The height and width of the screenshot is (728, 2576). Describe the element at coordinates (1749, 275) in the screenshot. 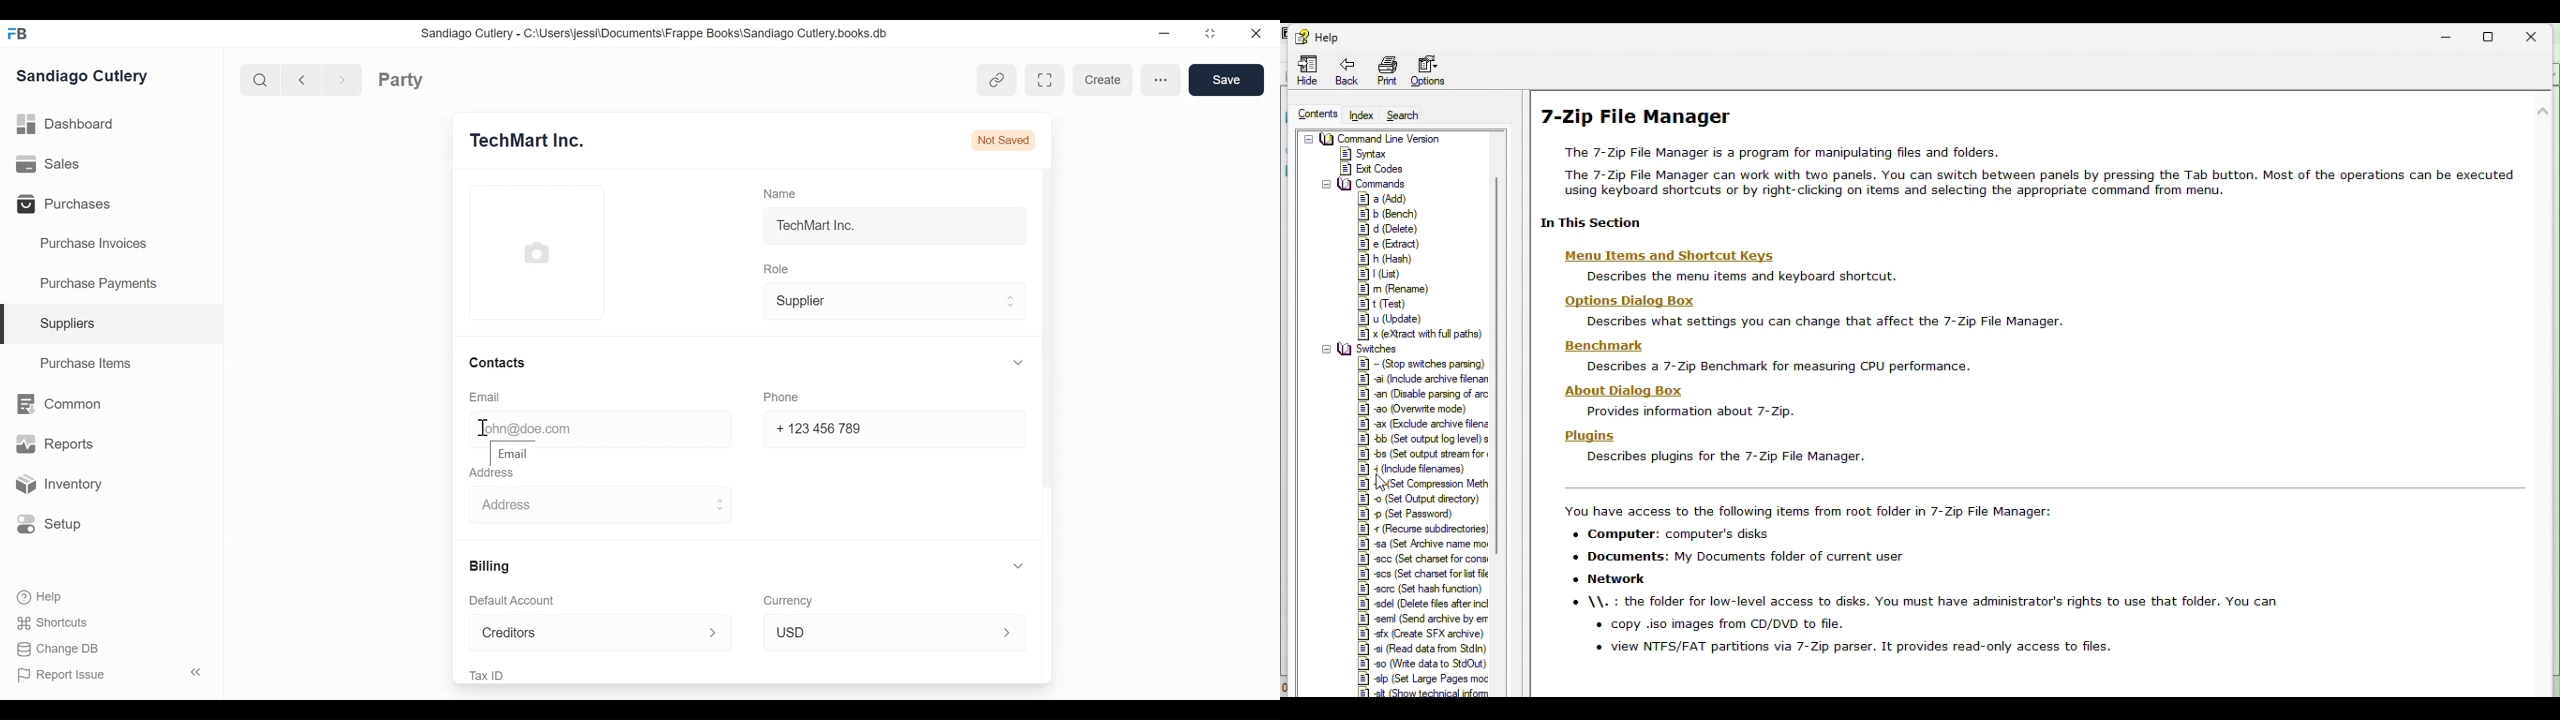

I see `description text` at that location.